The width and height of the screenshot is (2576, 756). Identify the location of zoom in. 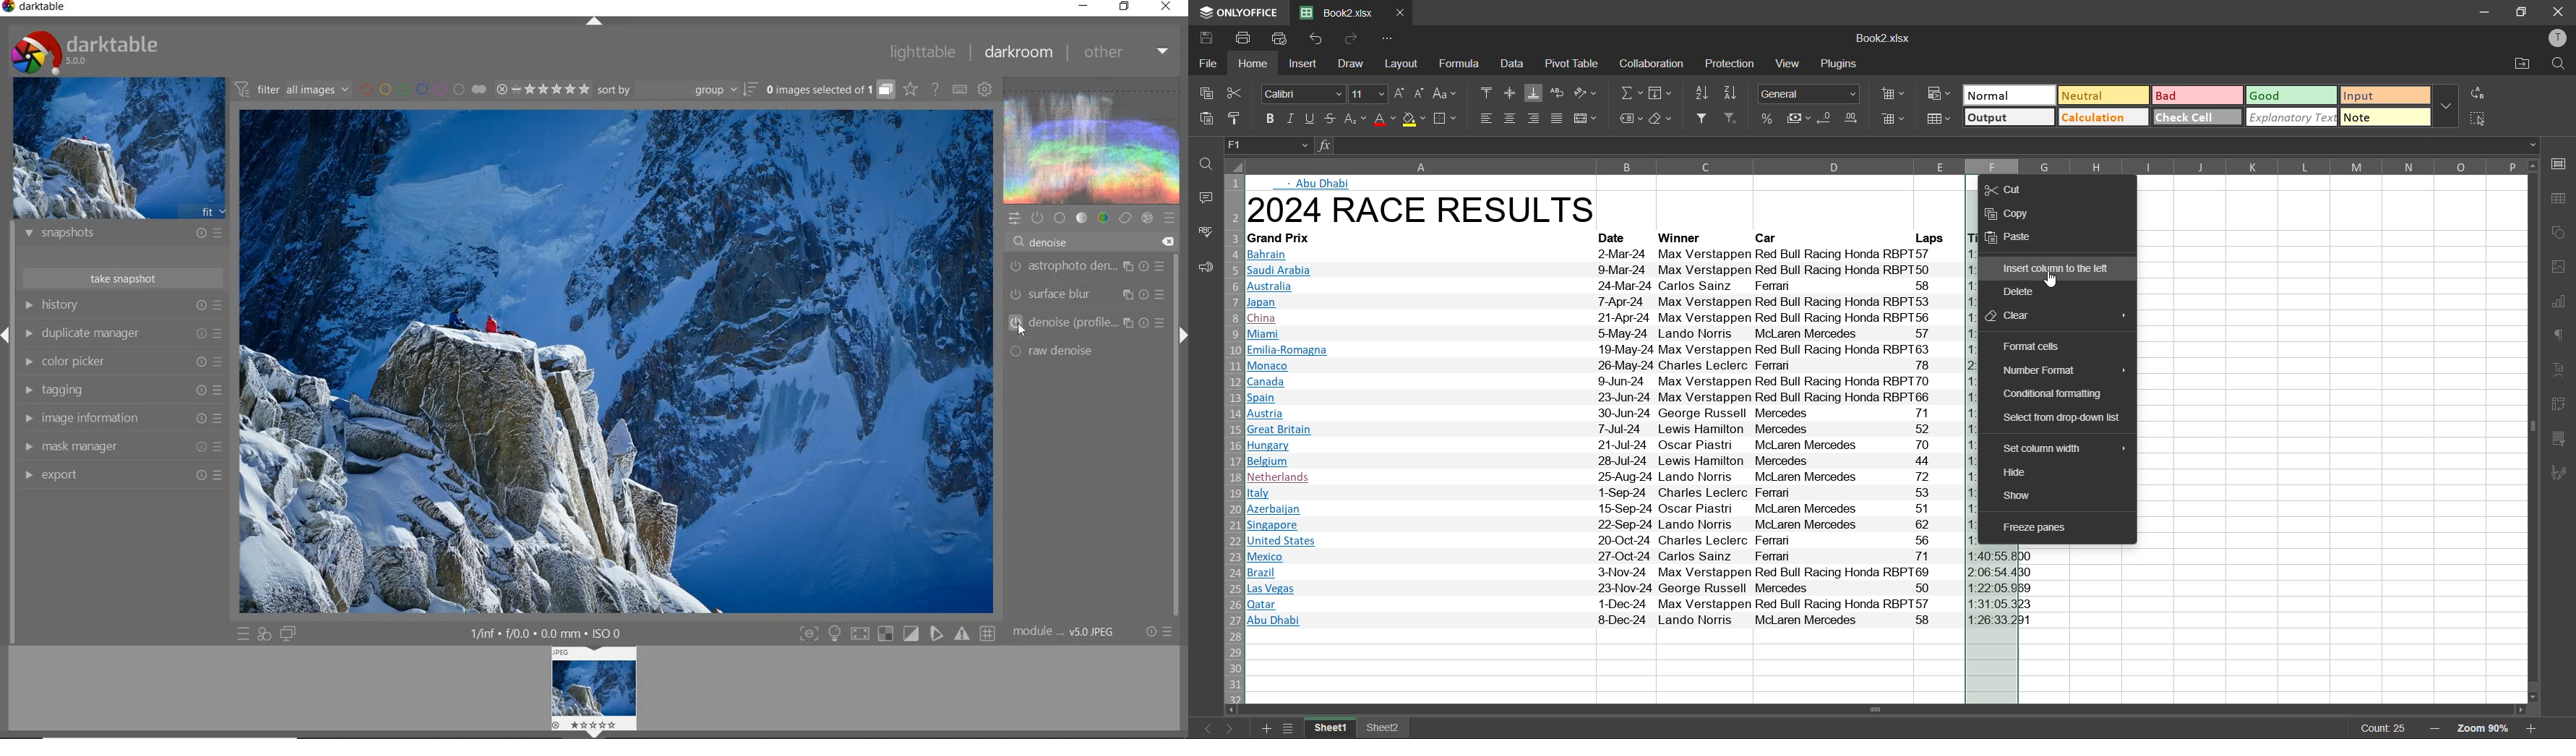
(2534, 728).